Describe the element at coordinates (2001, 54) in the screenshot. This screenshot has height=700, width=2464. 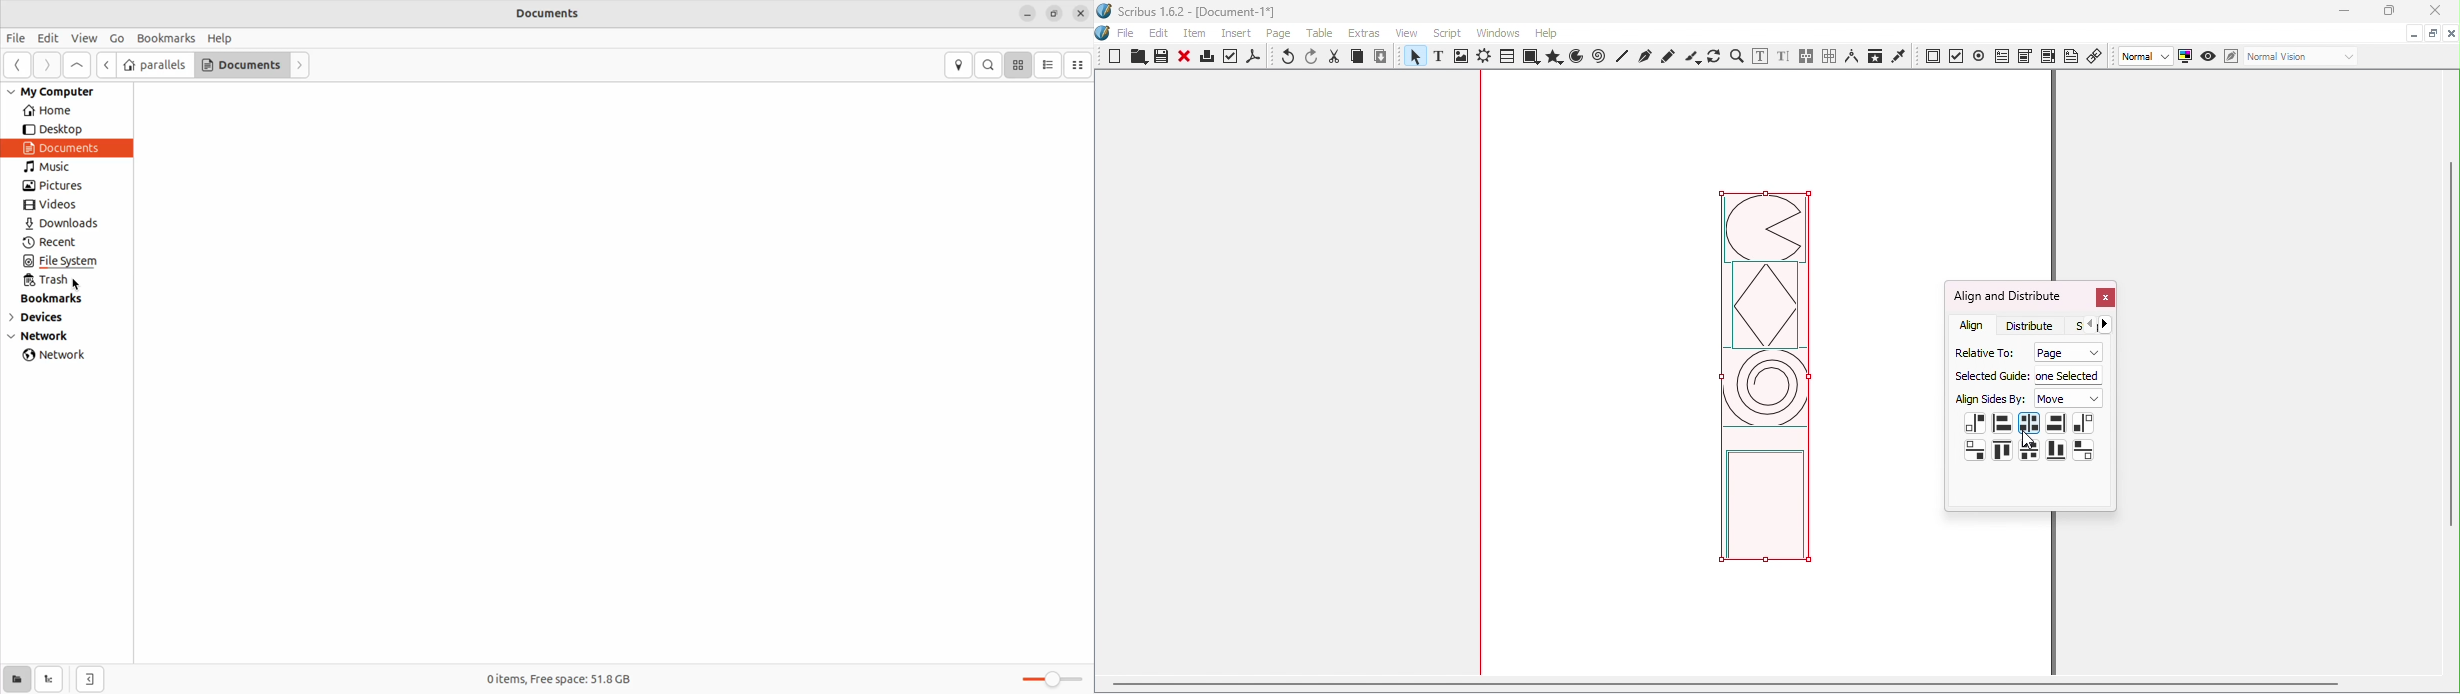
I see `PDF text field` at that location.